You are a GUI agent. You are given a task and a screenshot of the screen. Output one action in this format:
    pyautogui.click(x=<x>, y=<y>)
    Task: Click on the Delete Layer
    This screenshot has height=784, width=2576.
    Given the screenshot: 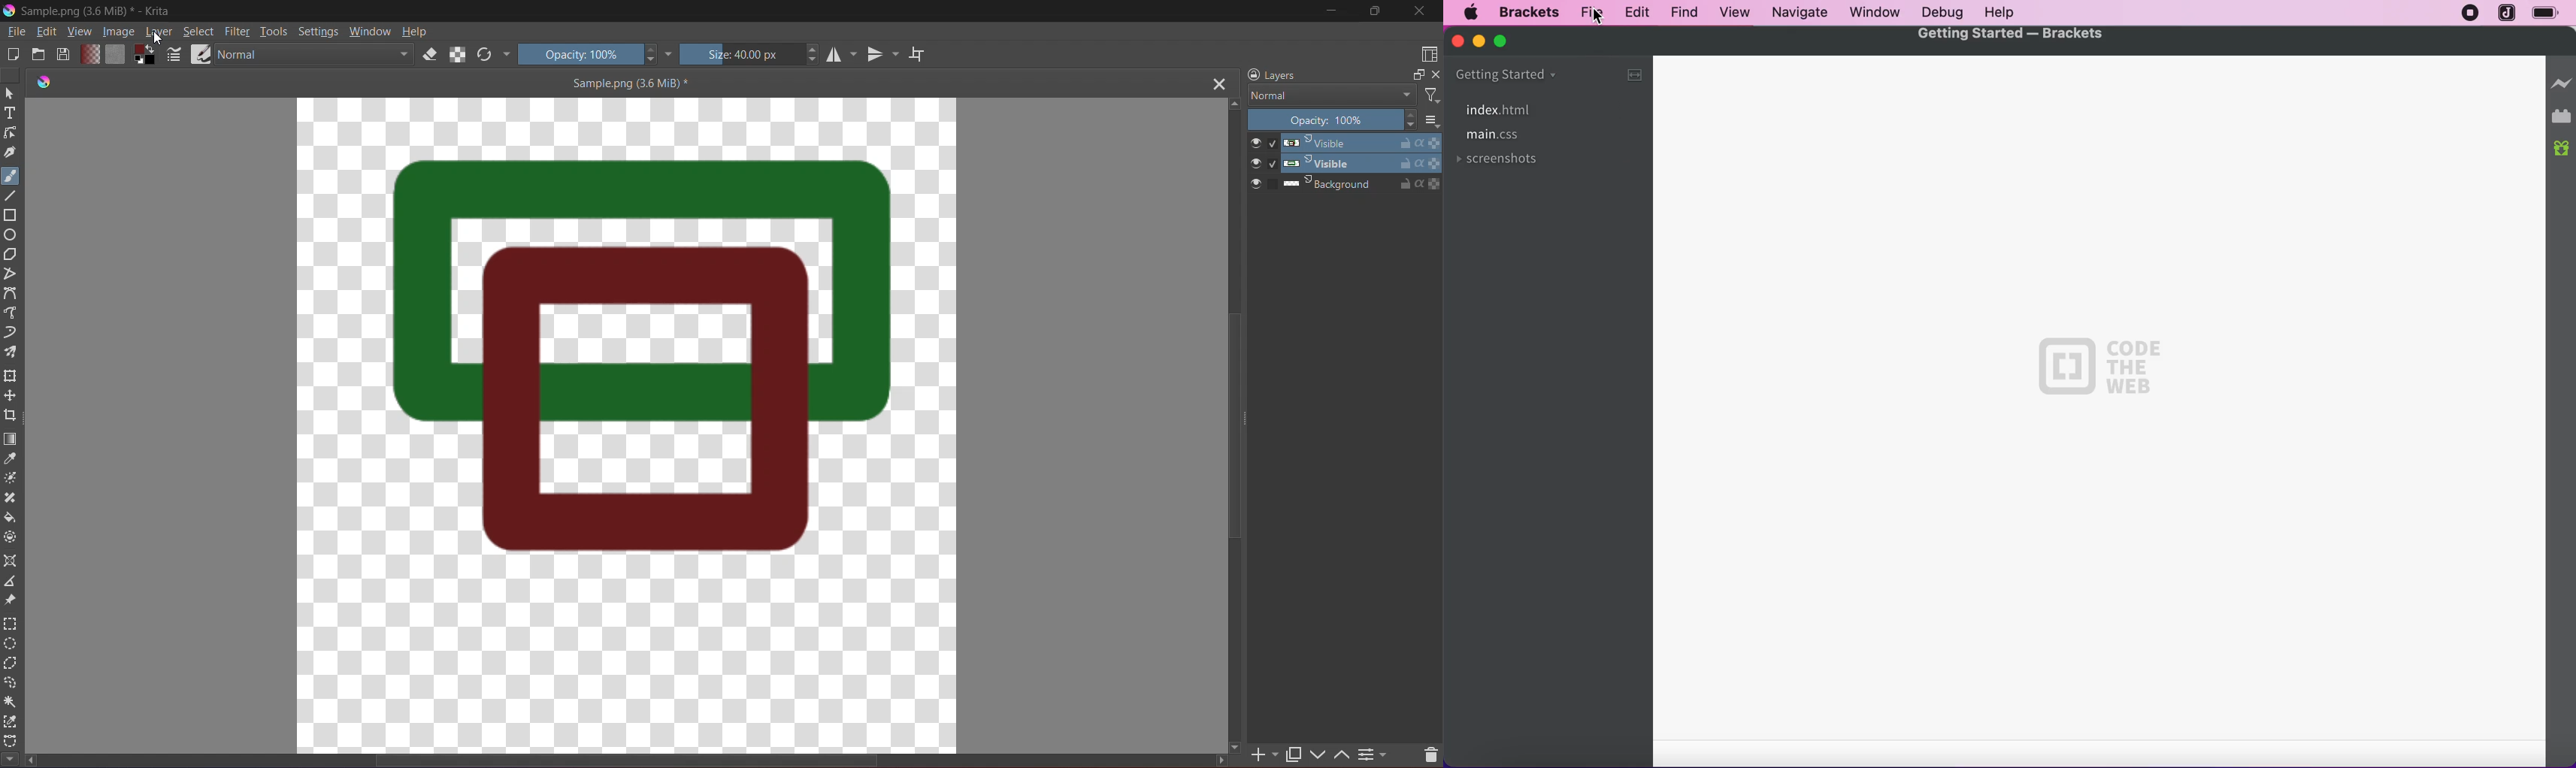 What is the action you would take?
    pyautogui.click(x=1424, y=751)
    